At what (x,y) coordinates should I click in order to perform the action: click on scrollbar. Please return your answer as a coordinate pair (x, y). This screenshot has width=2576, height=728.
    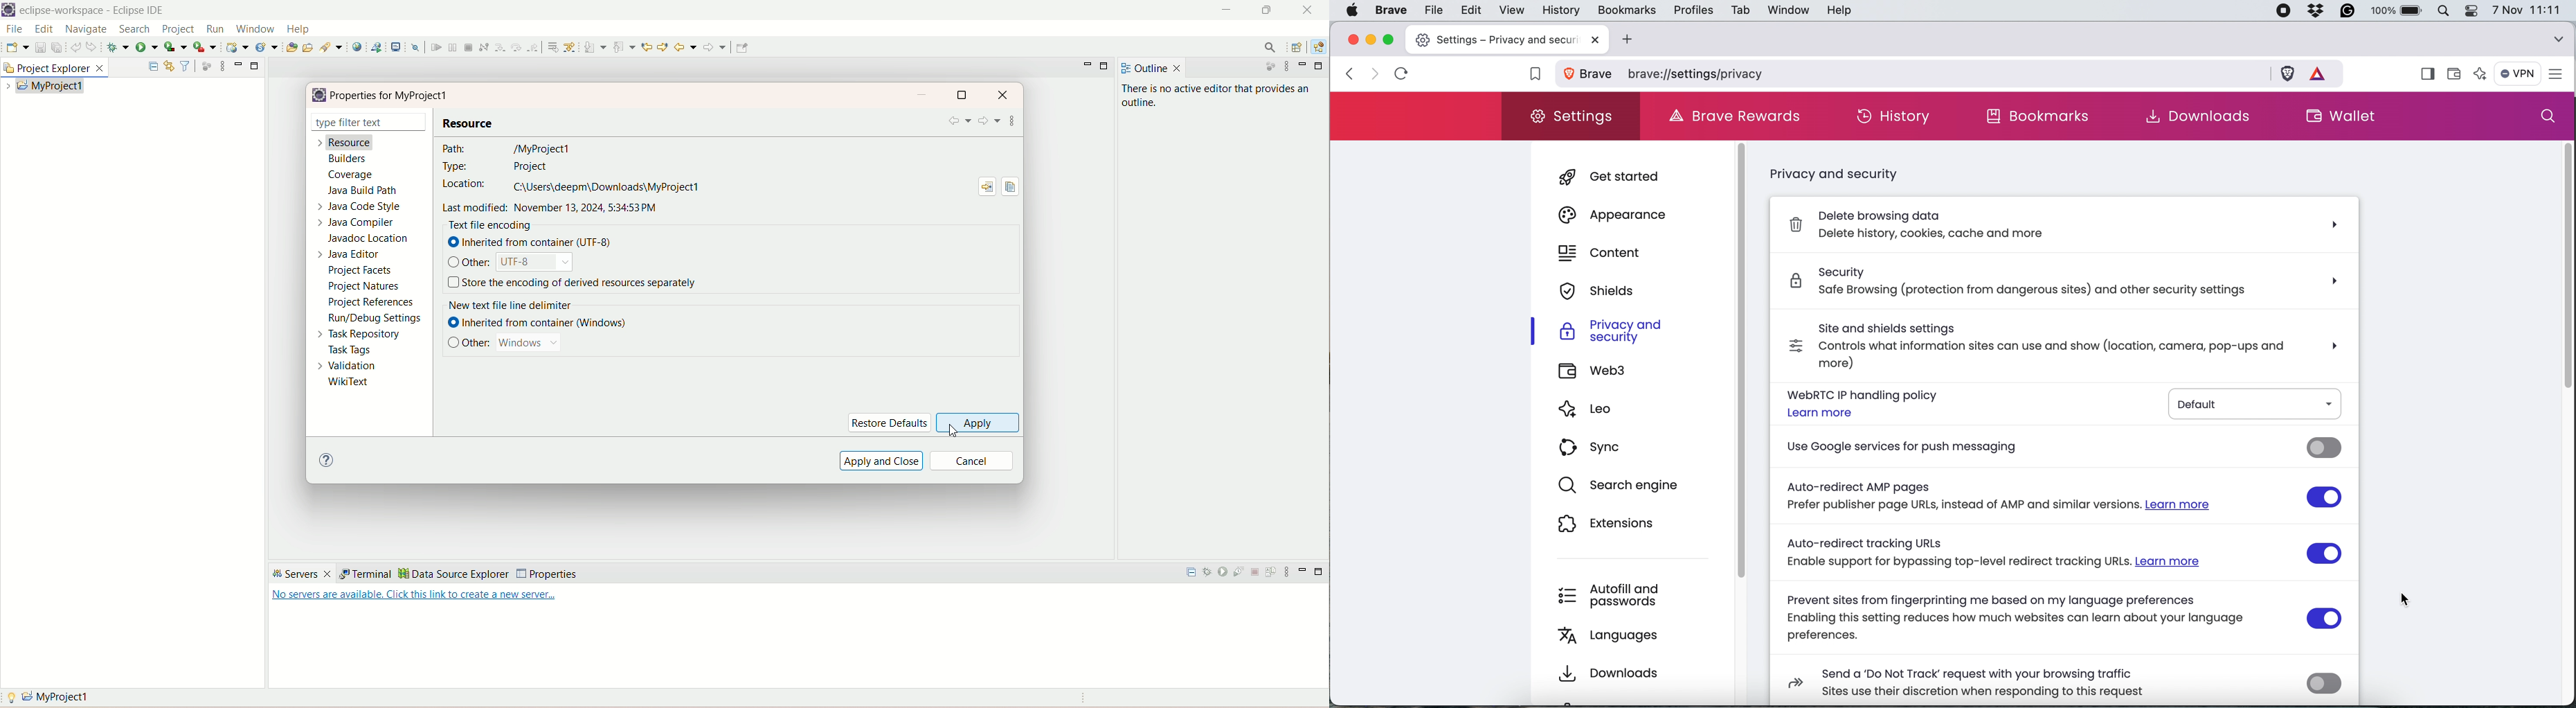
    Looking at the image, I should click on (2561, 275).